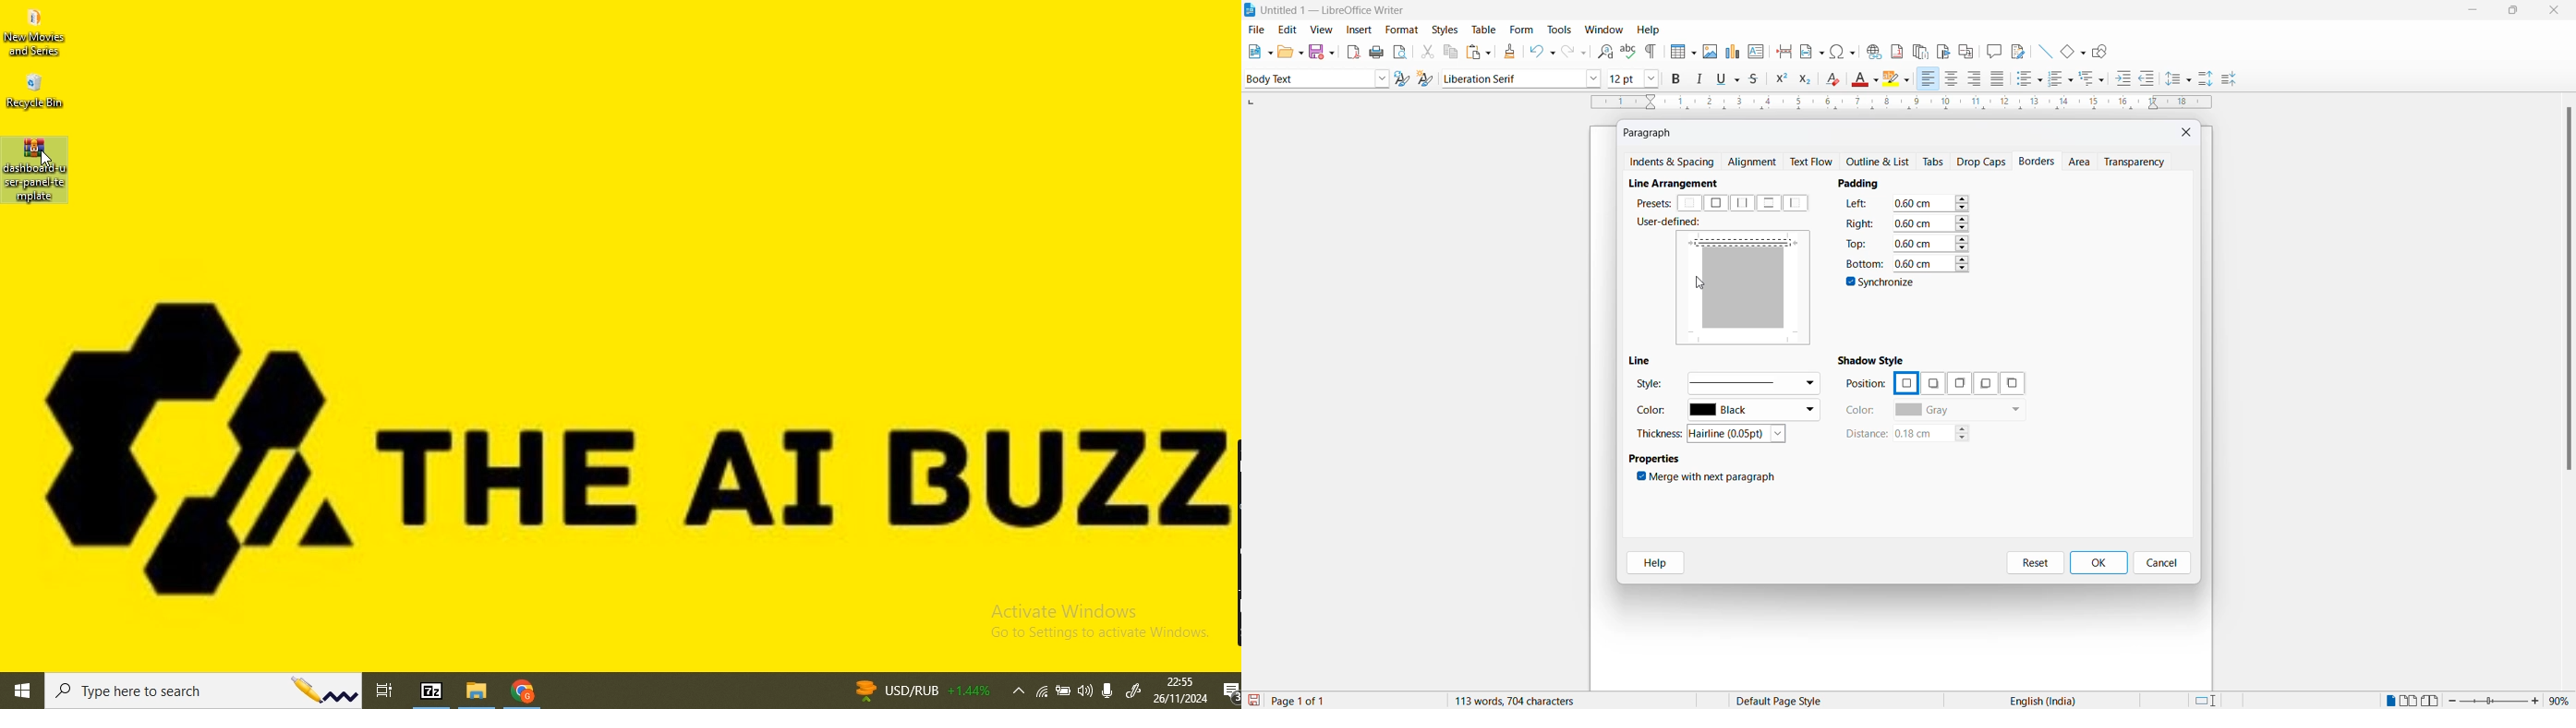 The width and height of the screenshot is (2576, 728). What do you see at coordinates (1883, 284) in the screenshot?
I see `synchronize options` at bounding box center [1883, 284].